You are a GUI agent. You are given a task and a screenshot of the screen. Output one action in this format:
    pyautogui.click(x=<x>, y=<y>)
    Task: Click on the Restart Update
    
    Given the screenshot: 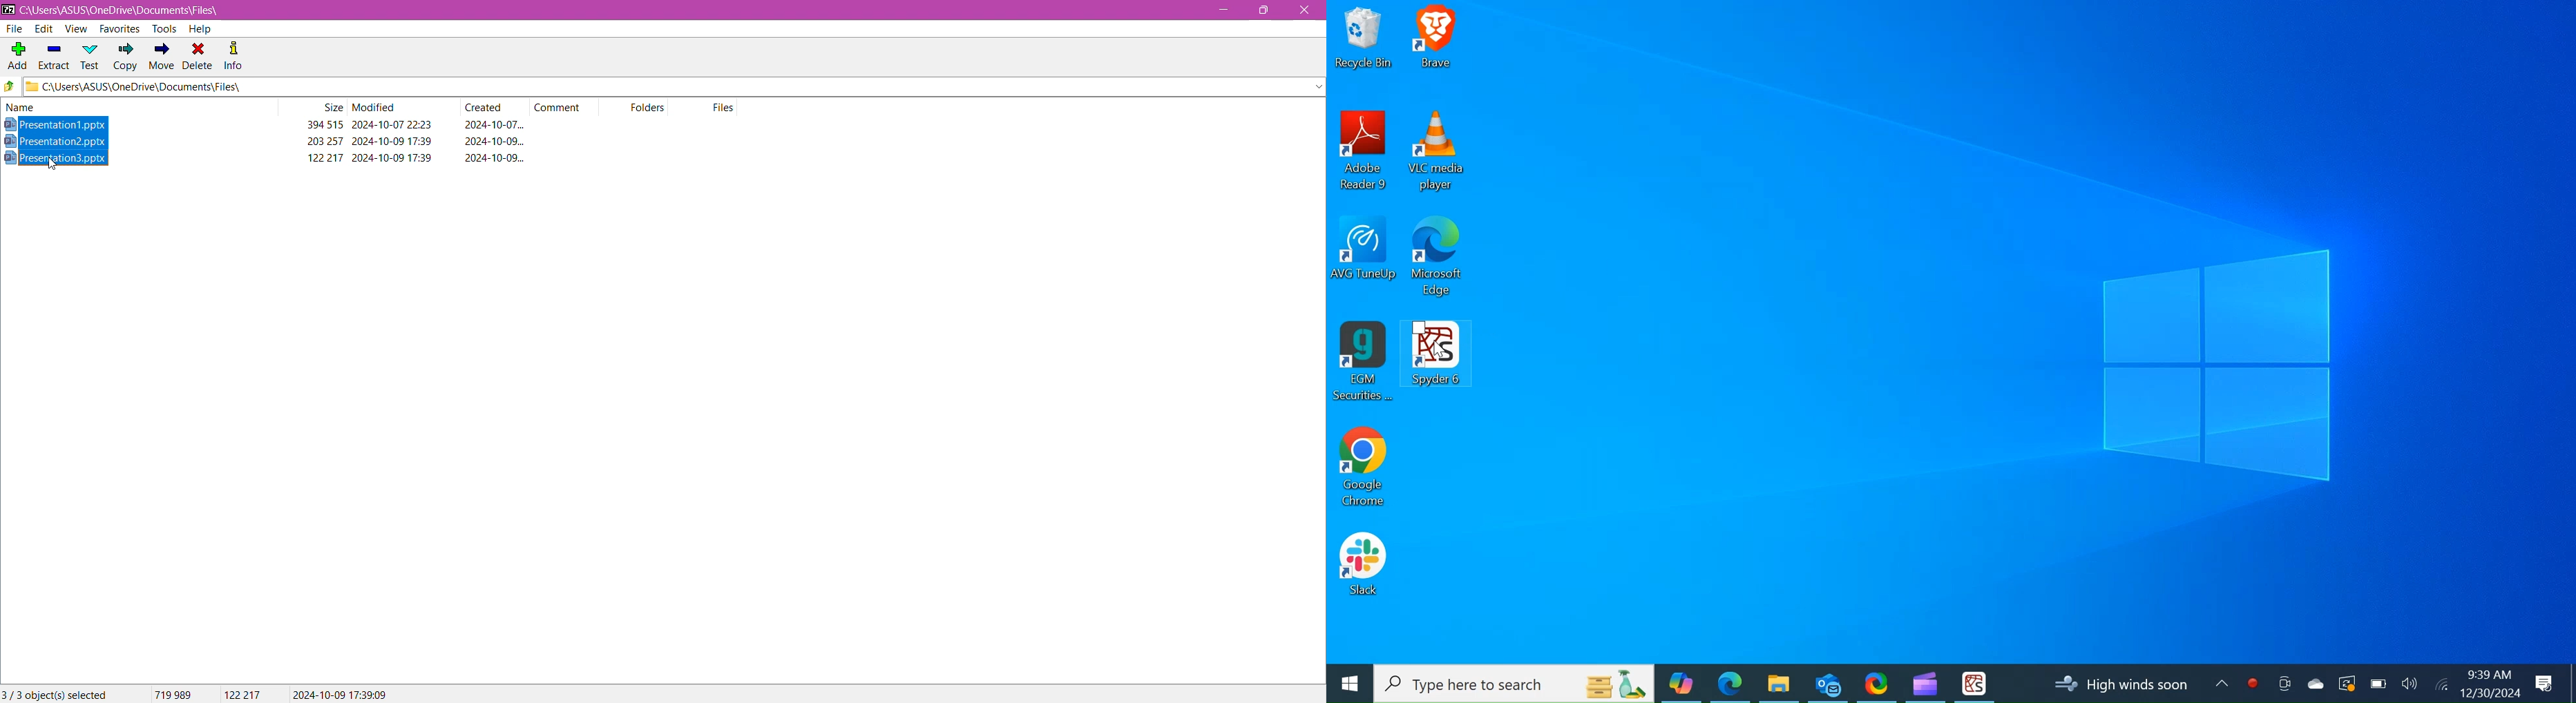 What is the action you would take?
    pyautogui.click(x=2345, y=683)
    